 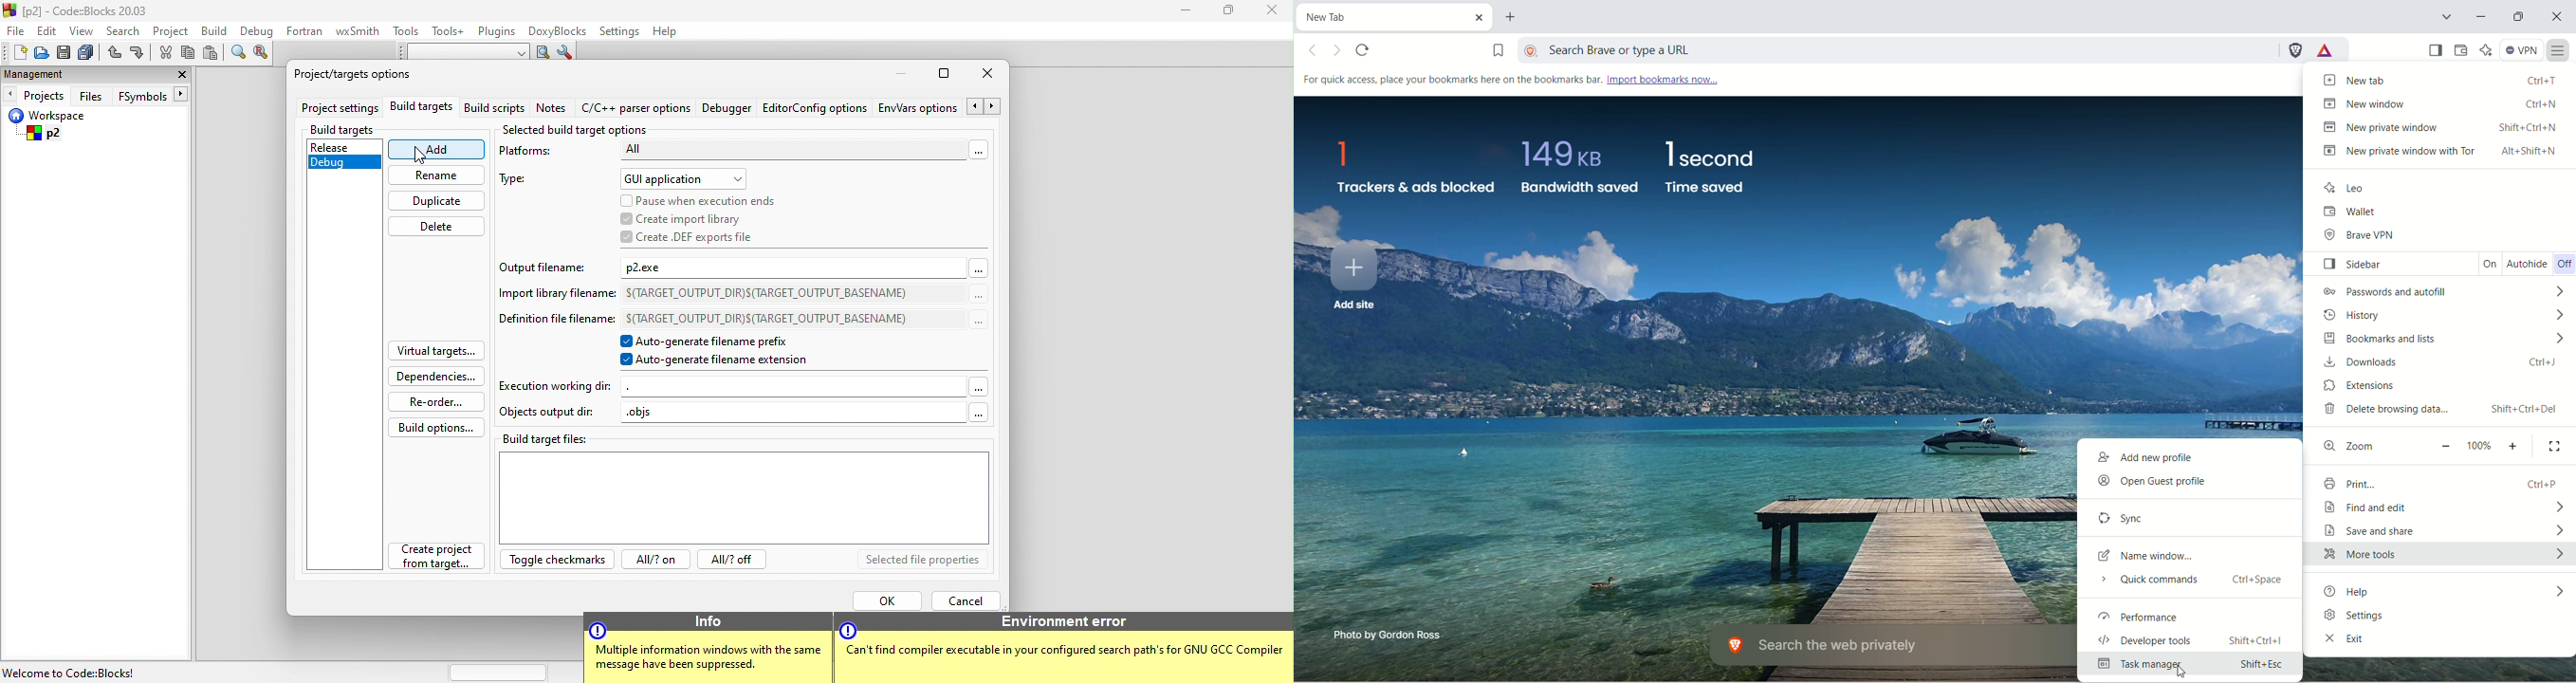 I want to click on execution working dir, so click(x=747, y=386).